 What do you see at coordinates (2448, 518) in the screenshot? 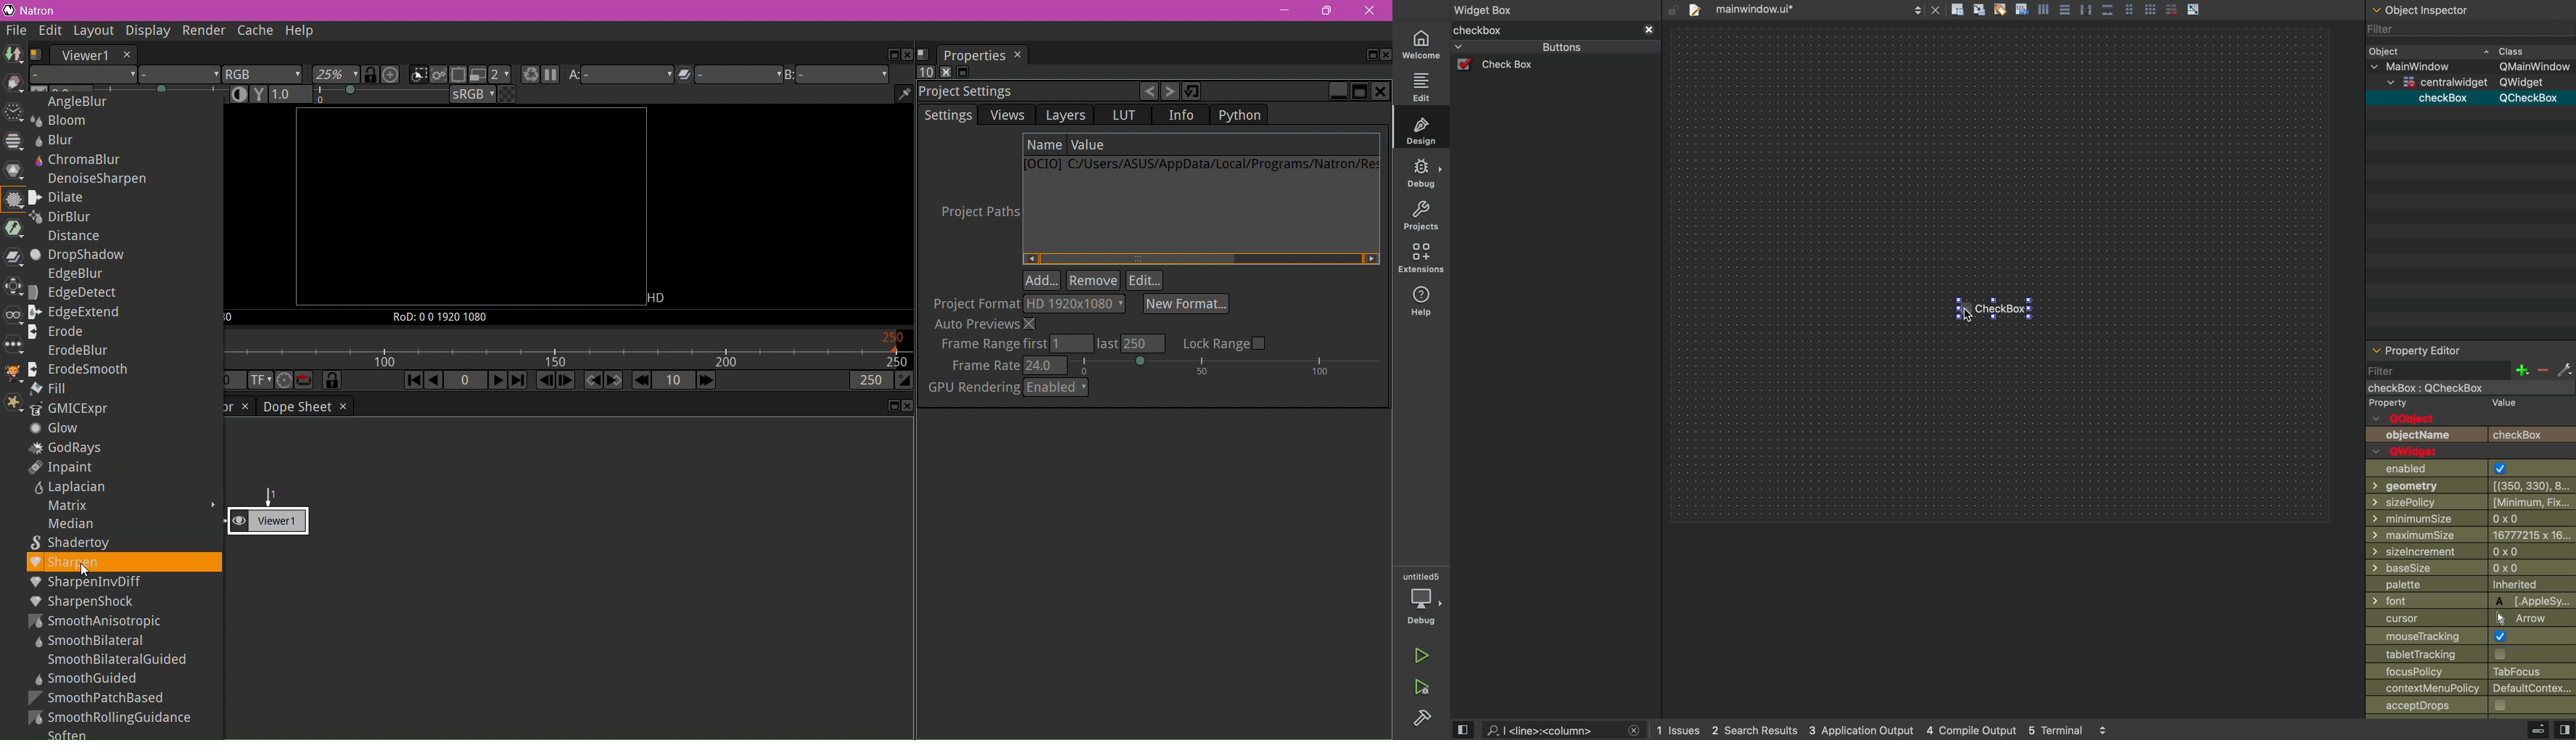
I see `minimum size` at bounding box center [2448, 518].